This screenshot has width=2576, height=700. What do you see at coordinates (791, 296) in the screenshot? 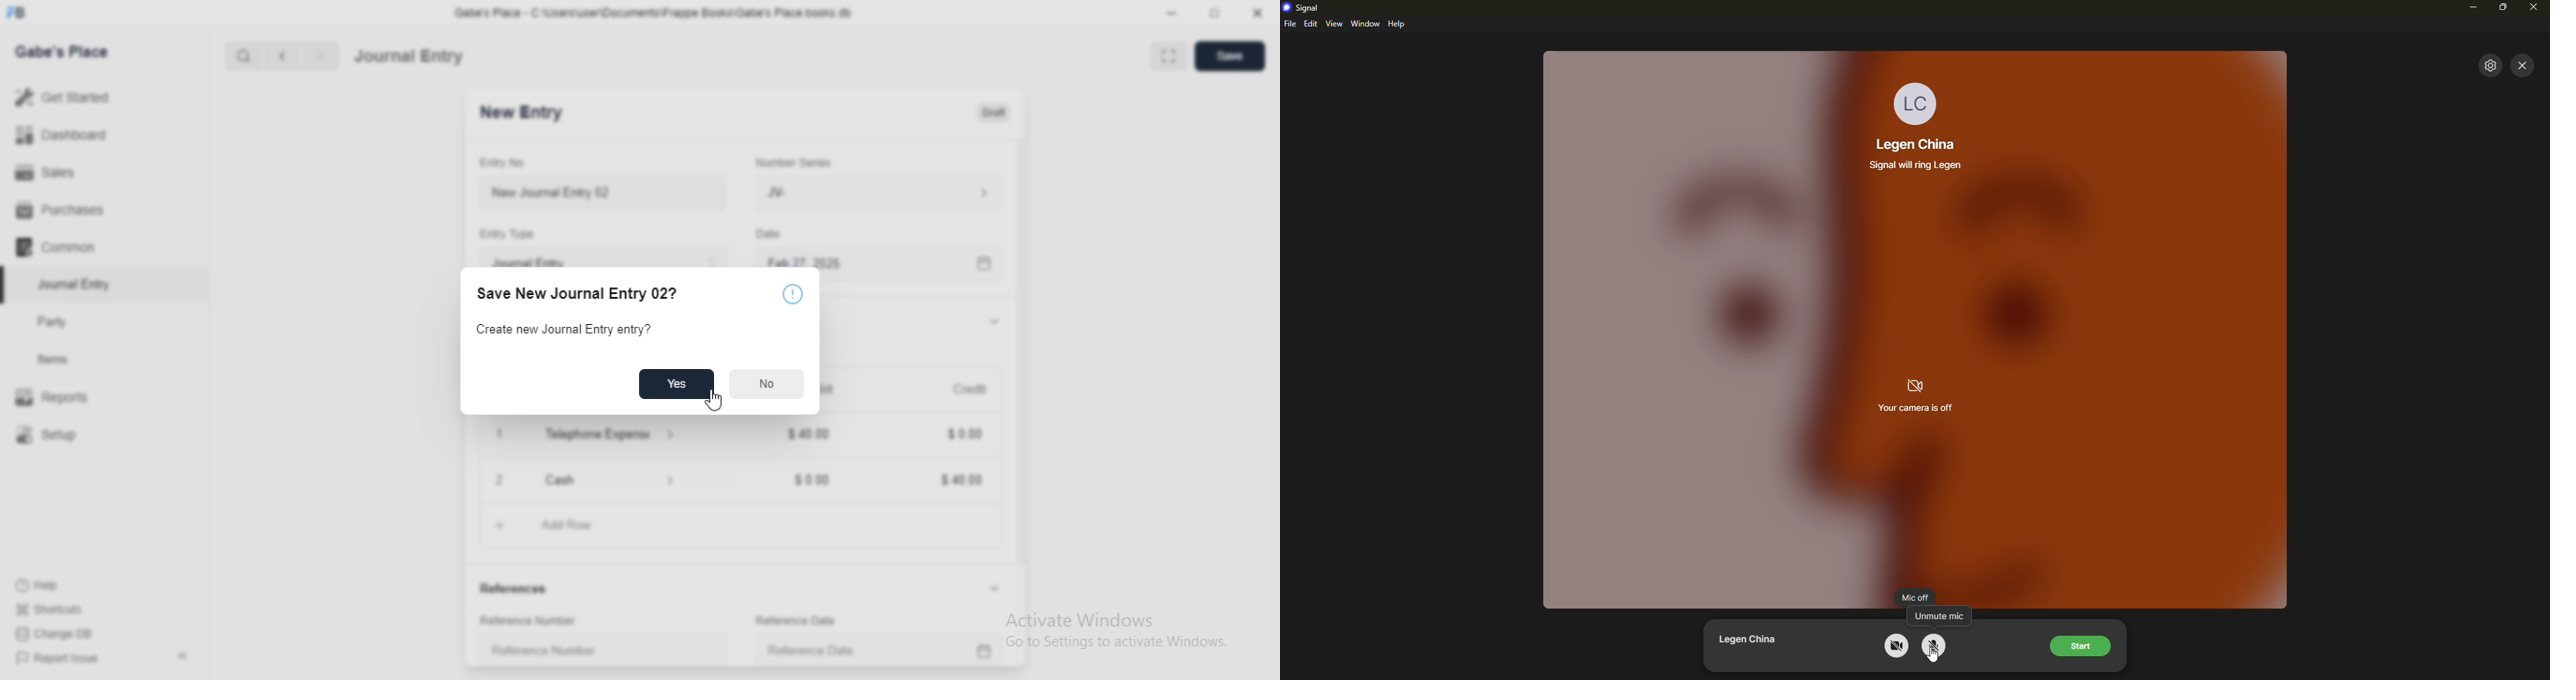
I see `Icon` at bounding box center [791, 296].